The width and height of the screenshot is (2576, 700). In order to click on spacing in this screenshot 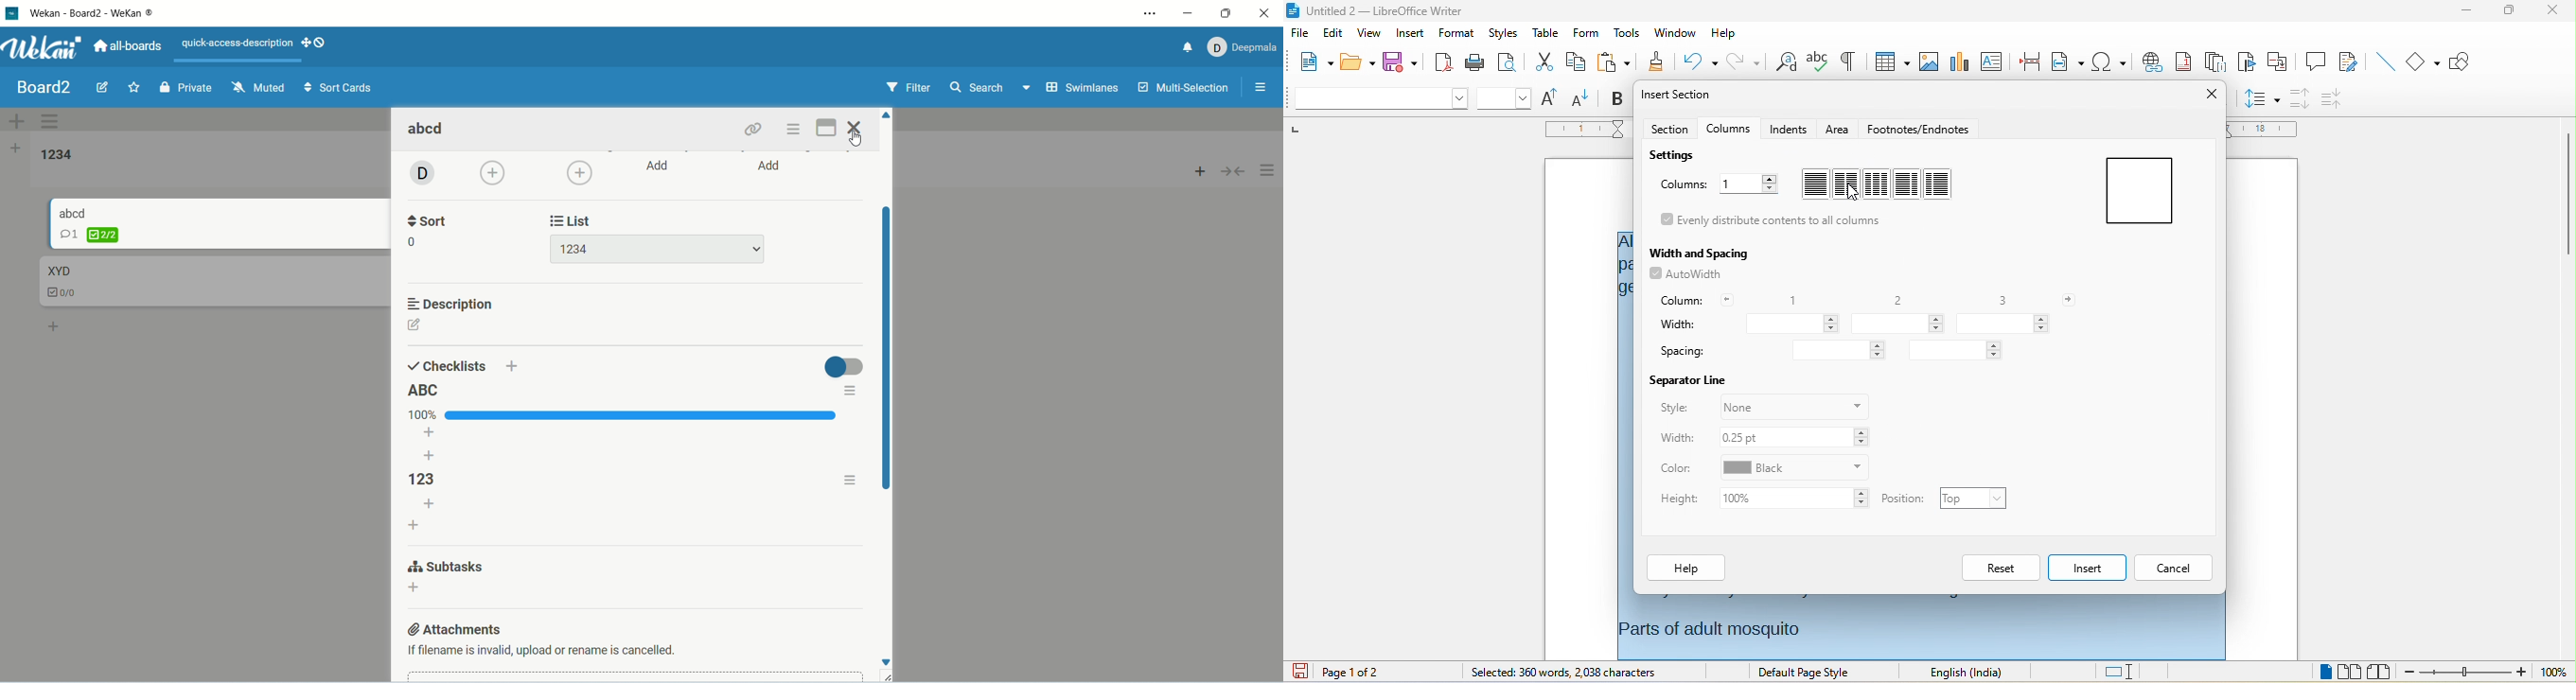, I will do `click(1684, 351)`.